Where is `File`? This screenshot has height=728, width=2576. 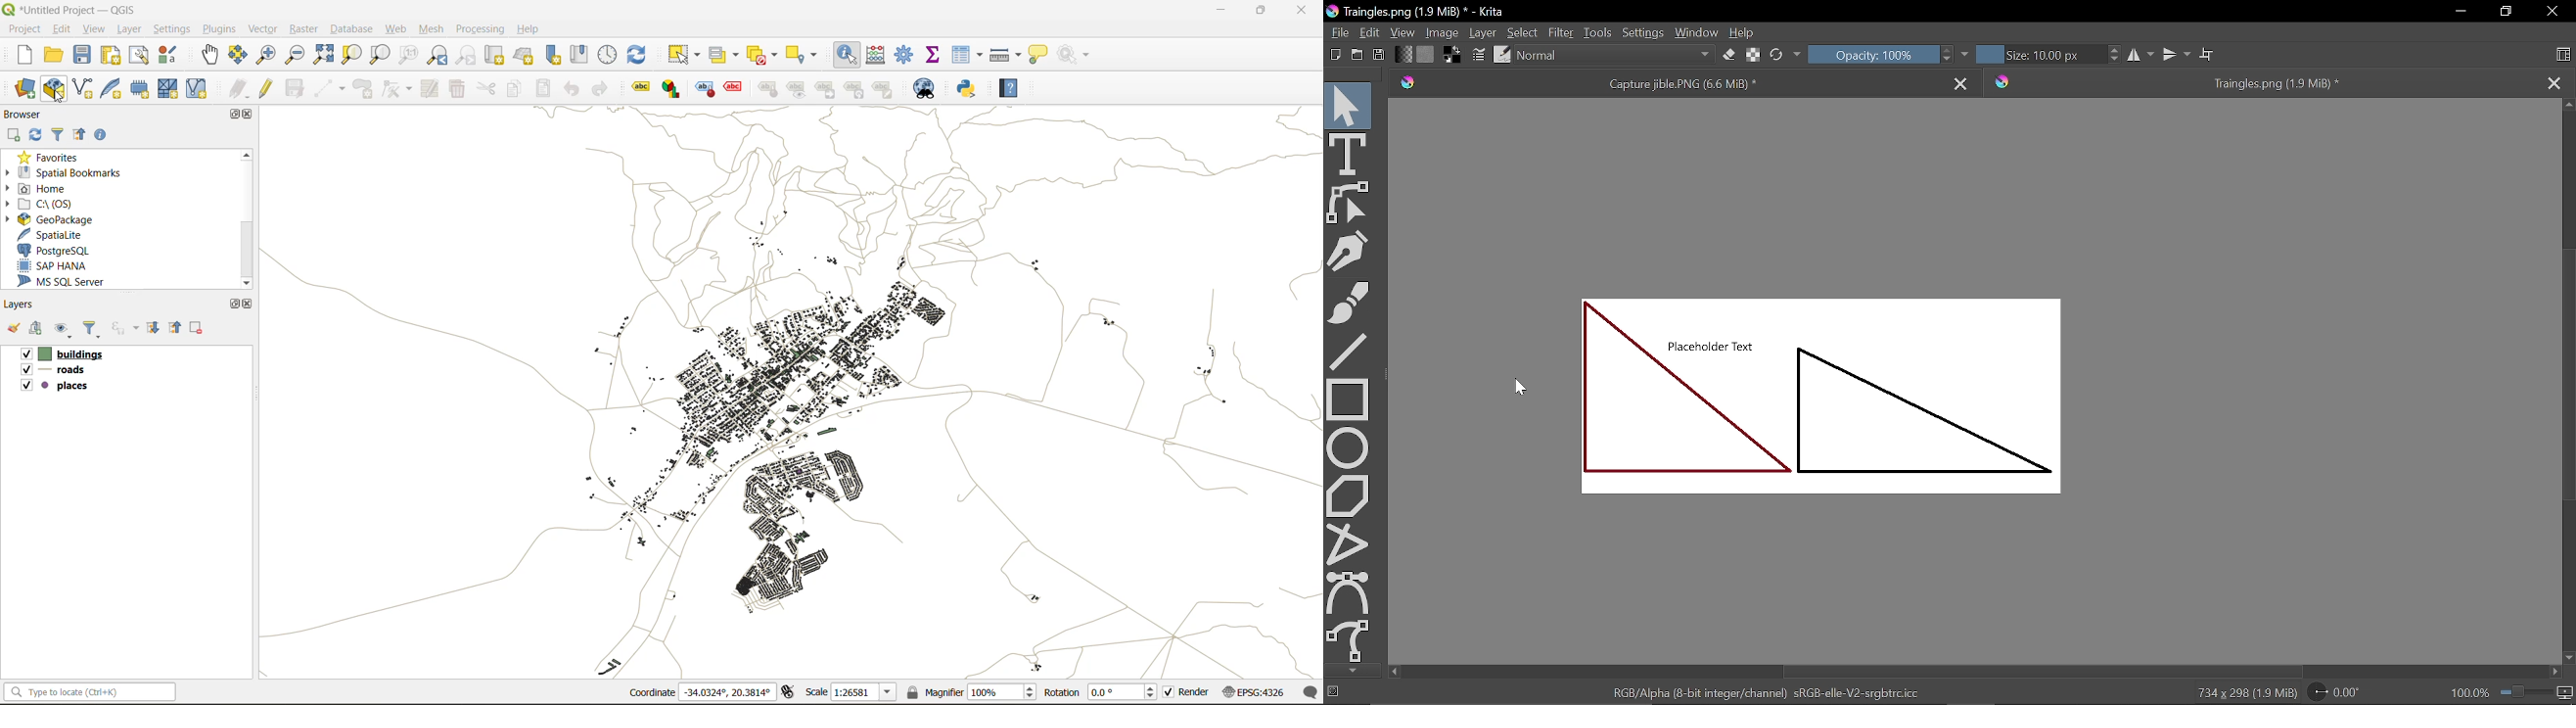 File is located at coordinates (1337, 32).